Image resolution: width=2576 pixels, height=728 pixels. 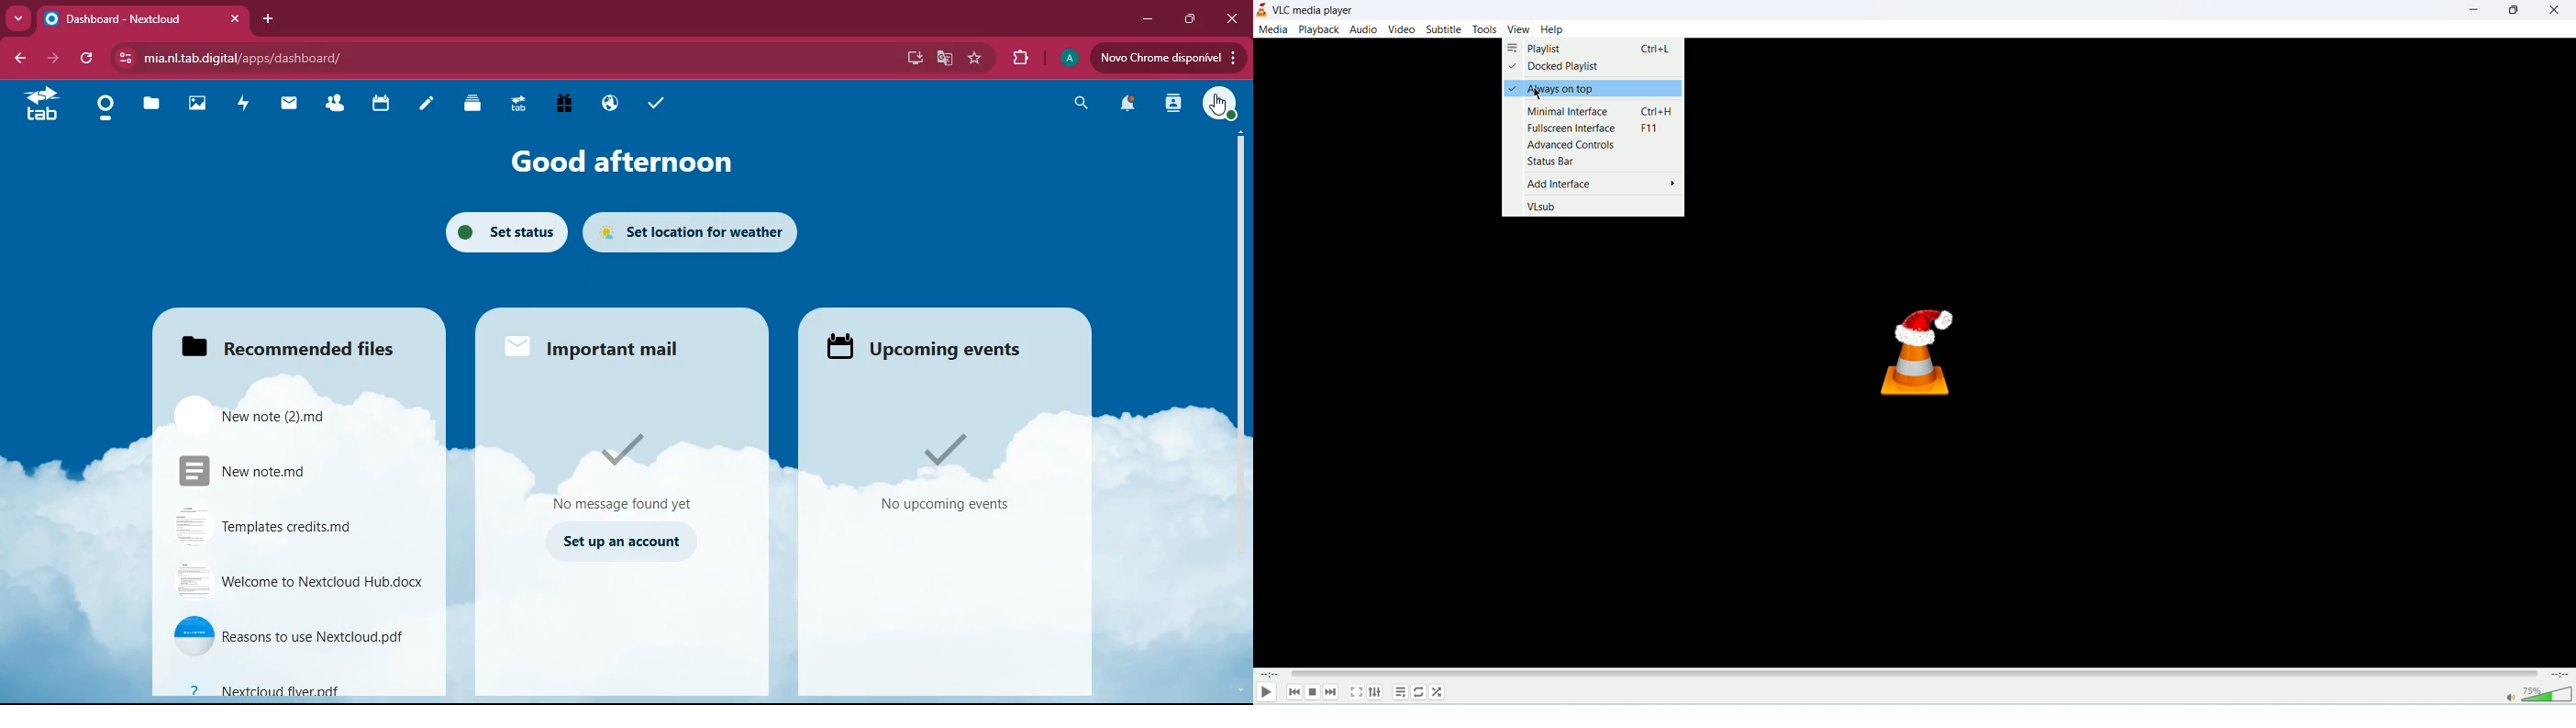 I want to click on minimize, so click(x=2474, y=11).